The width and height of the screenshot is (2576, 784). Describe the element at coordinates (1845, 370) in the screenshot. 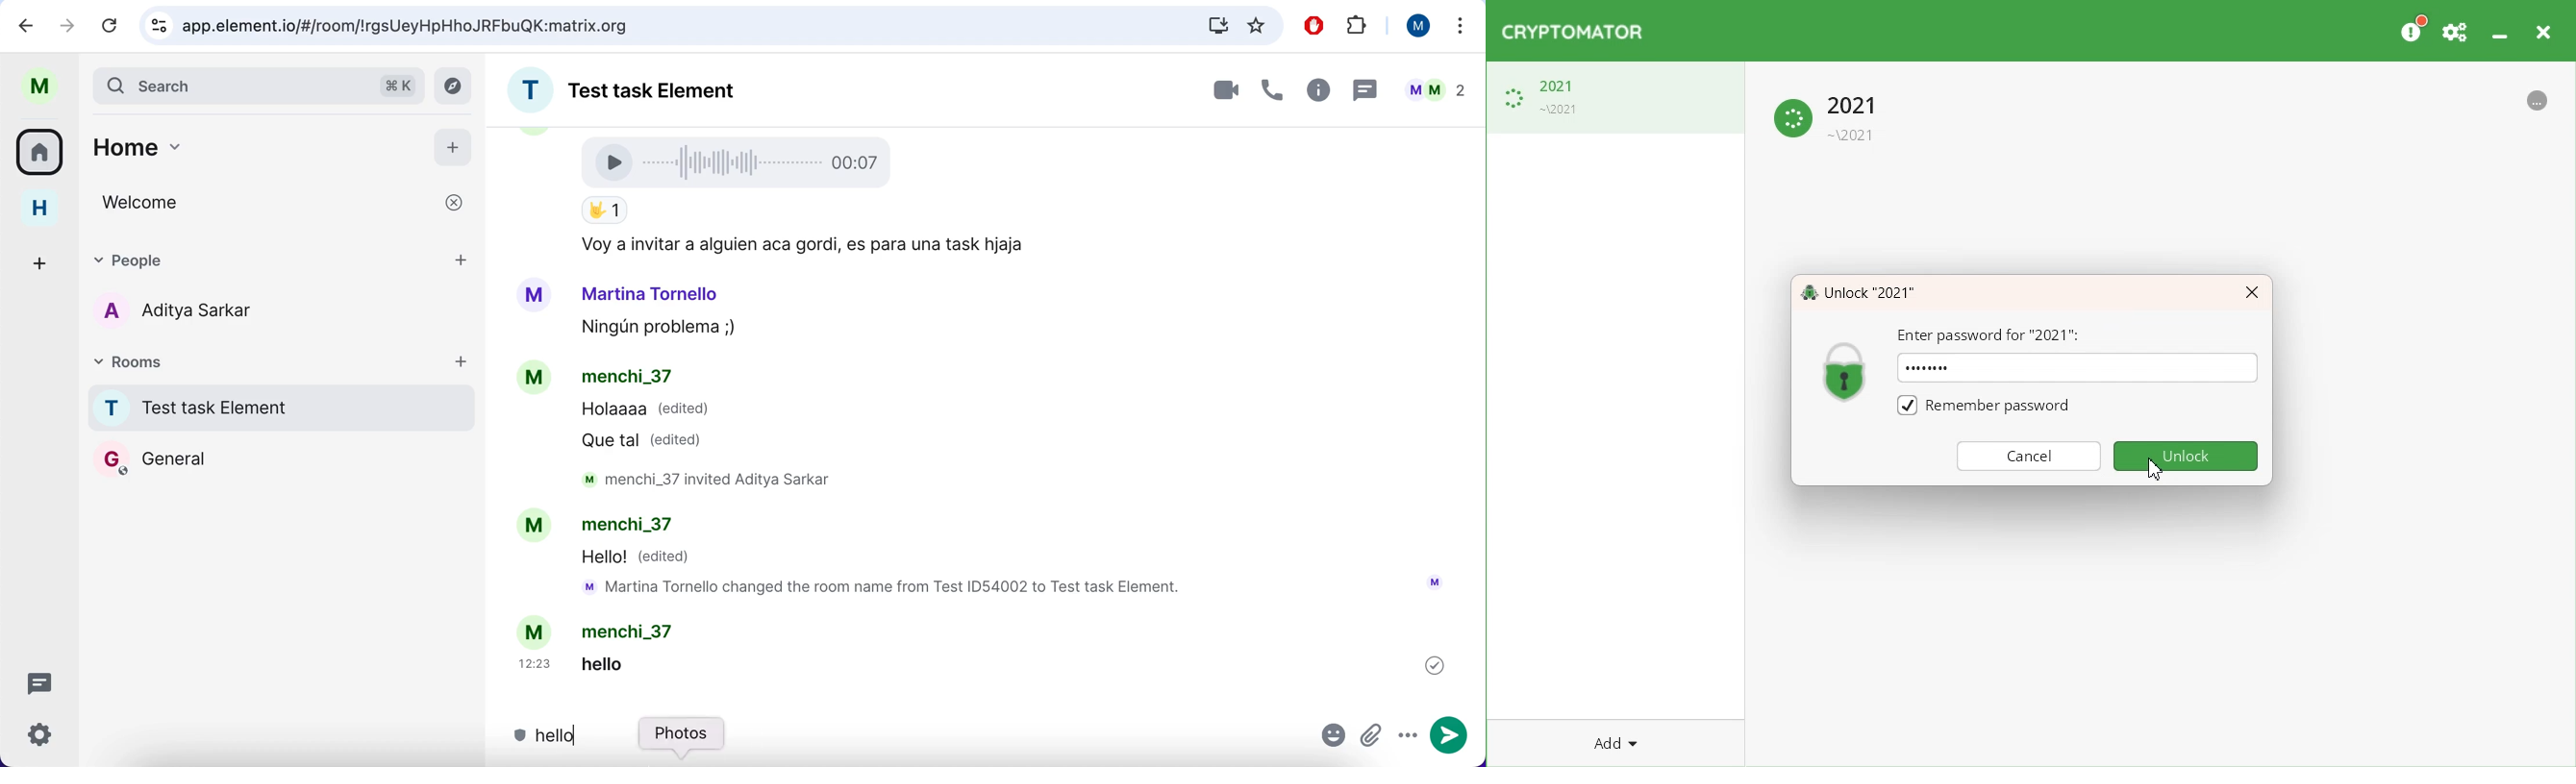

I see `Logo` at that location.